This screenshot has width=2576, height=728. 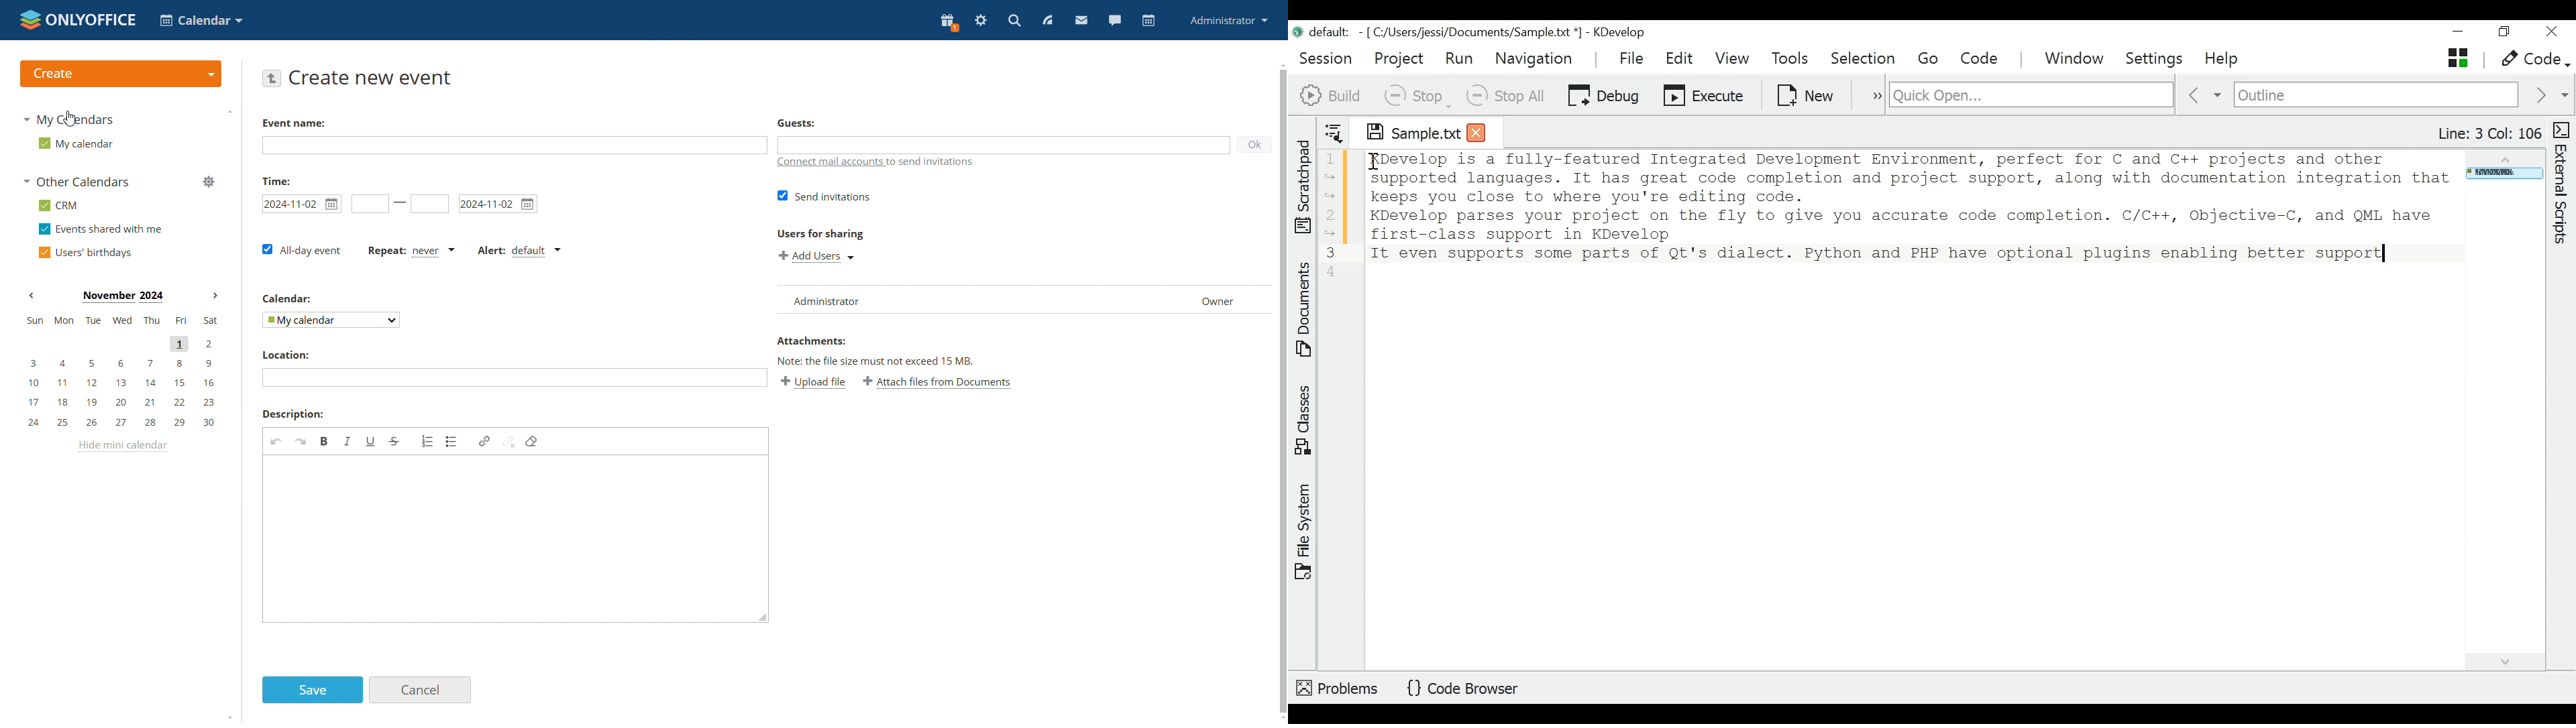 What do you see at coordinates (1459, 58) in the screenshot?
I see `Run` at bounding box center [1459, 58].